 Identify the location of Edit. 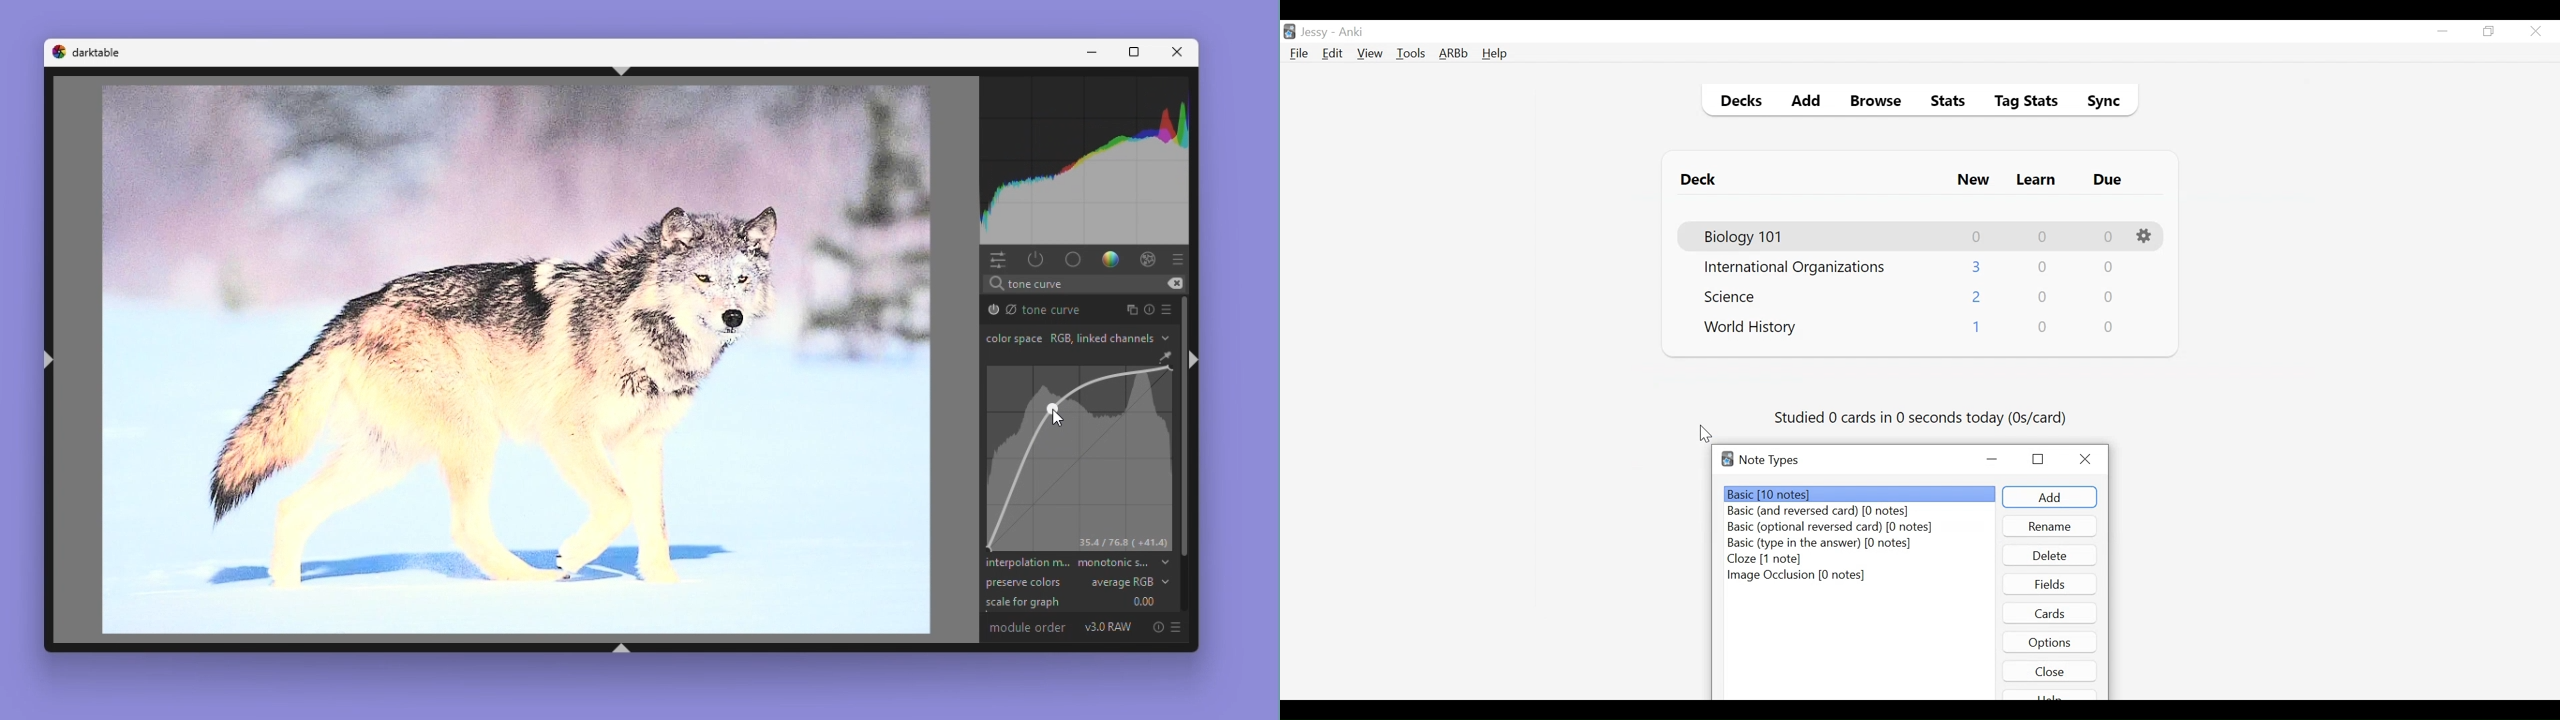
(1331, 55).